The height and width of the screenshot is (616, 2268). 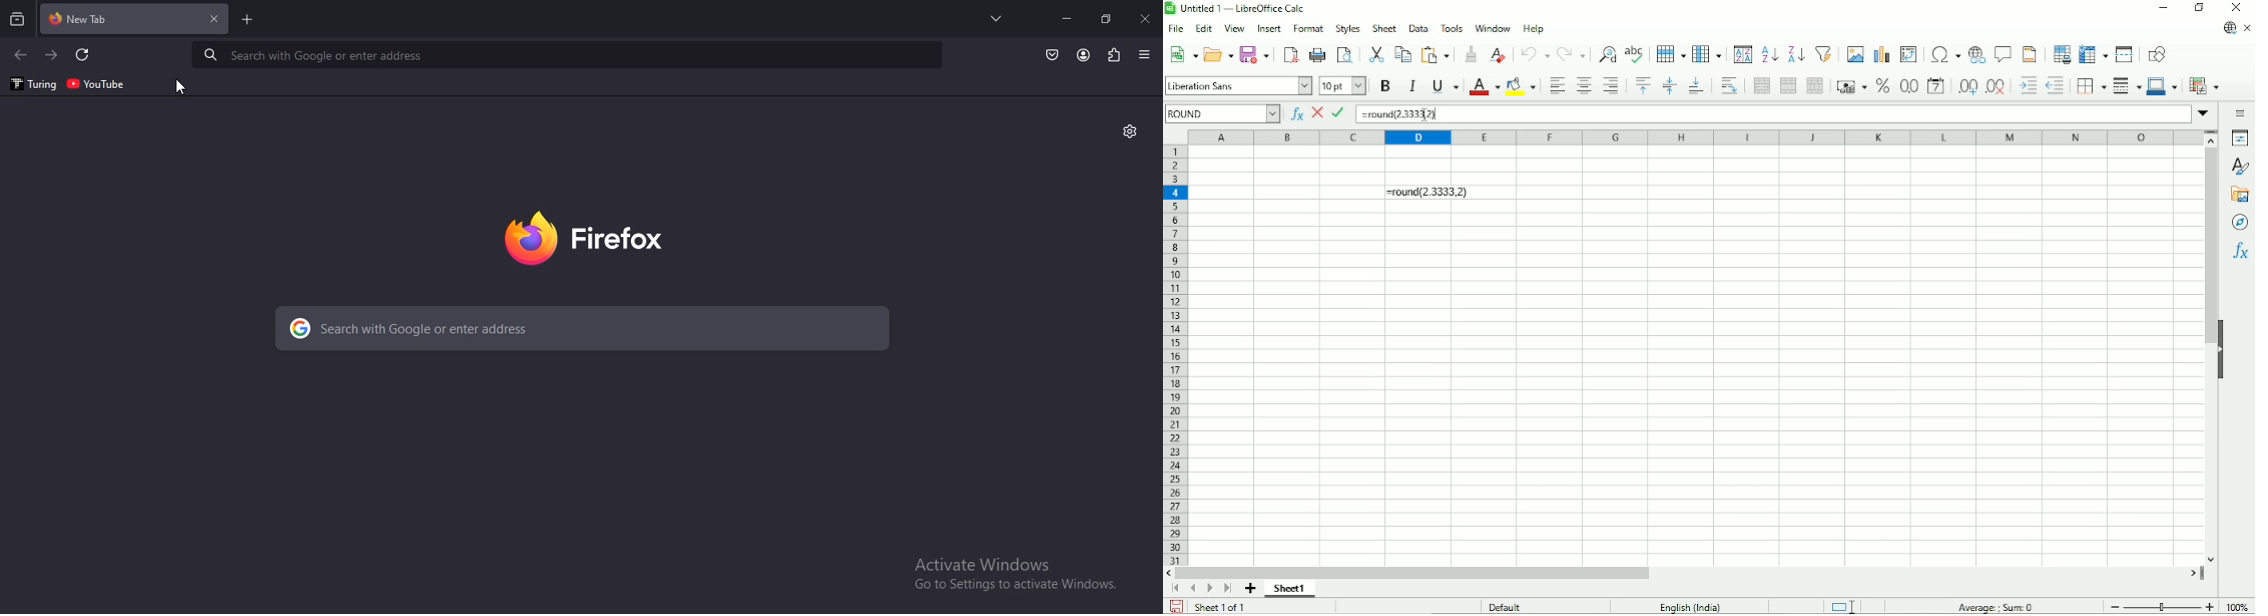 I want to click on Properties, so click(x=2240, y=138).